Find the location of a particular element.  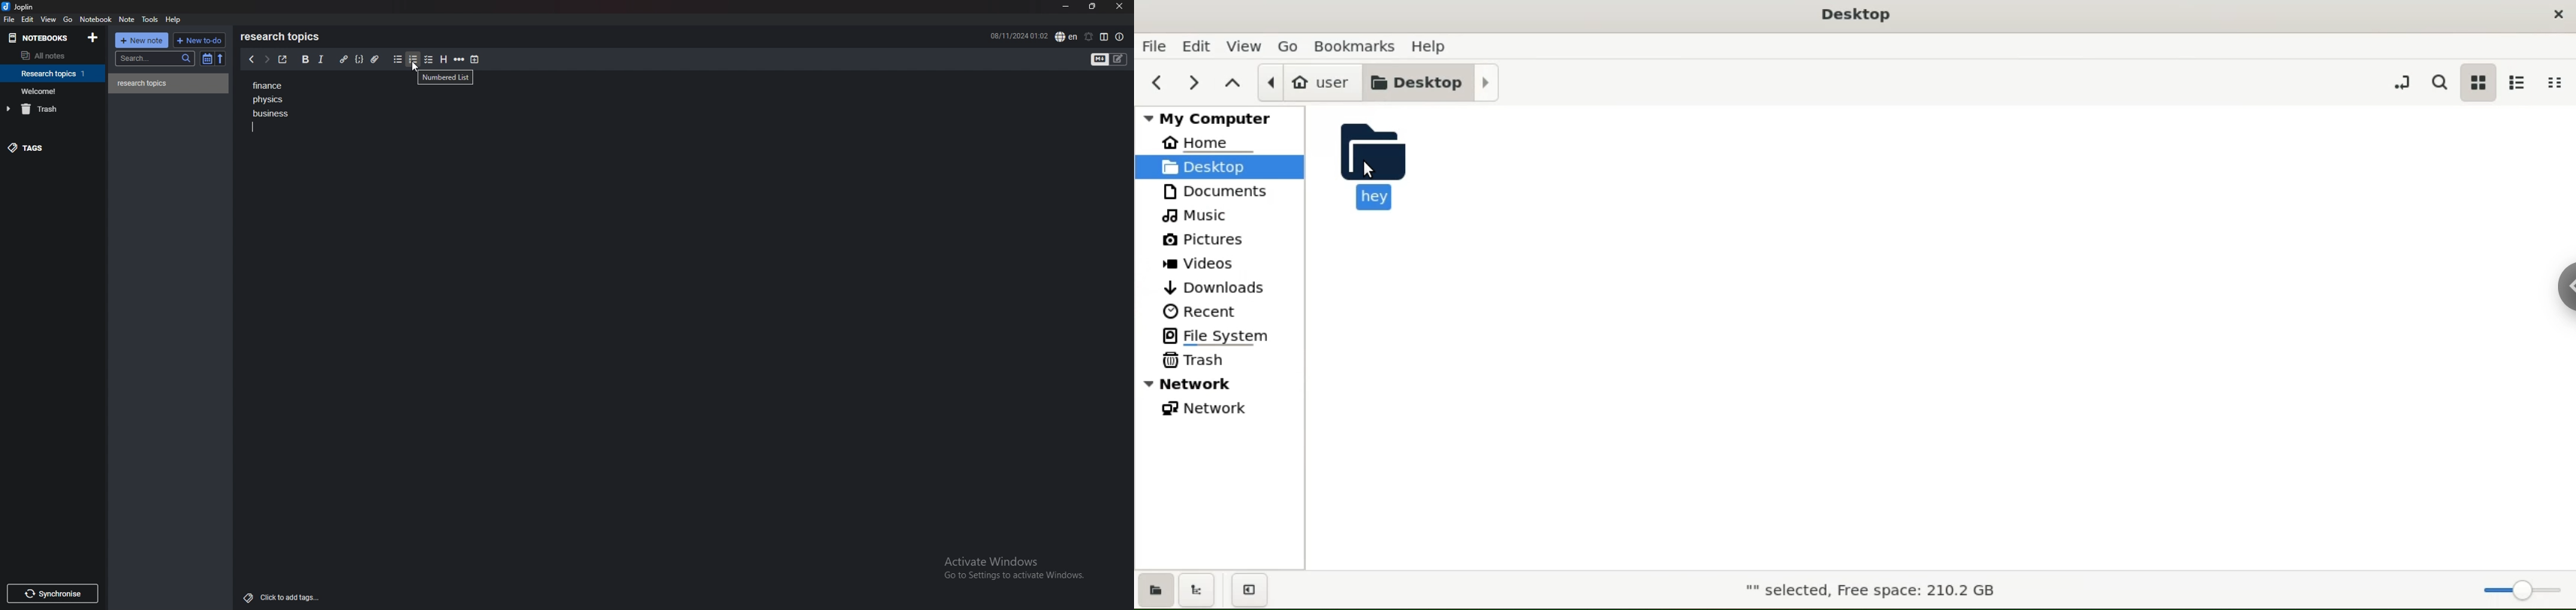

notebook is located at coordinates (54, 90).